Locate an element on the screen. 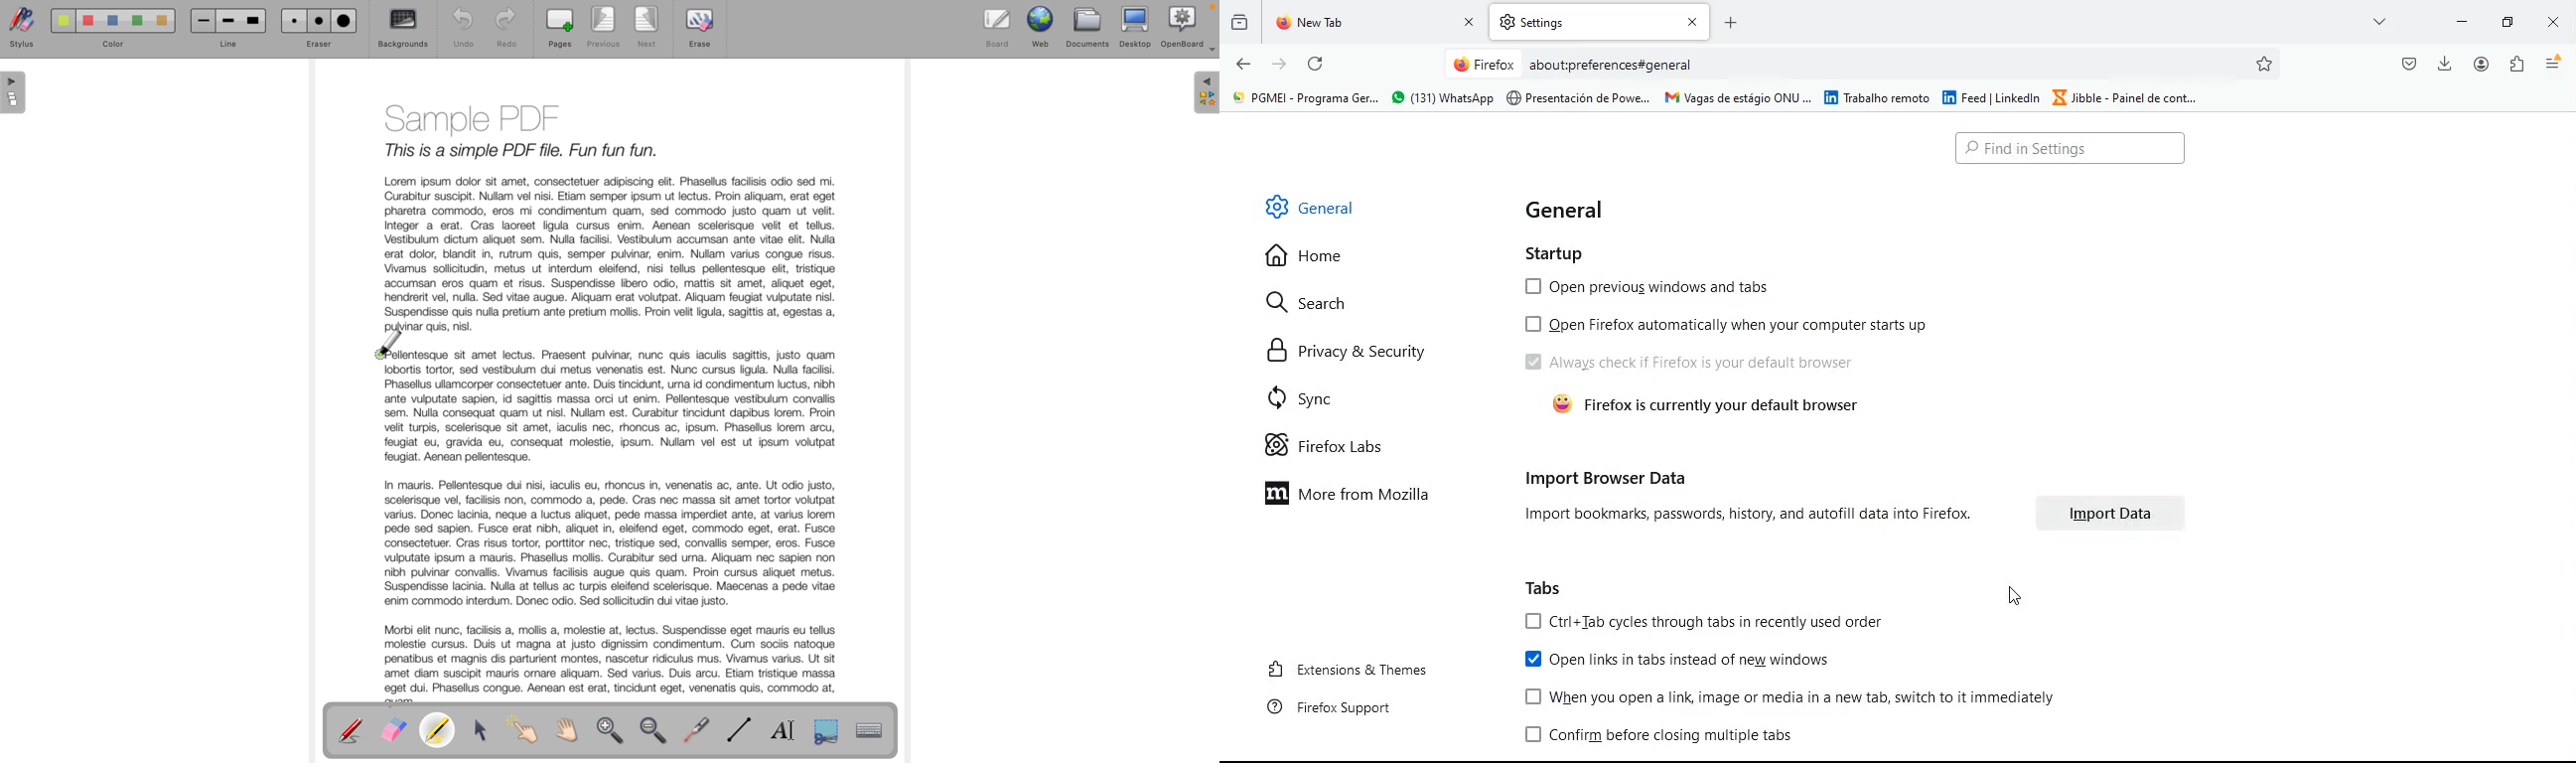 The image size is (2576, 784). pocket is located at coordinates (2407, 65).